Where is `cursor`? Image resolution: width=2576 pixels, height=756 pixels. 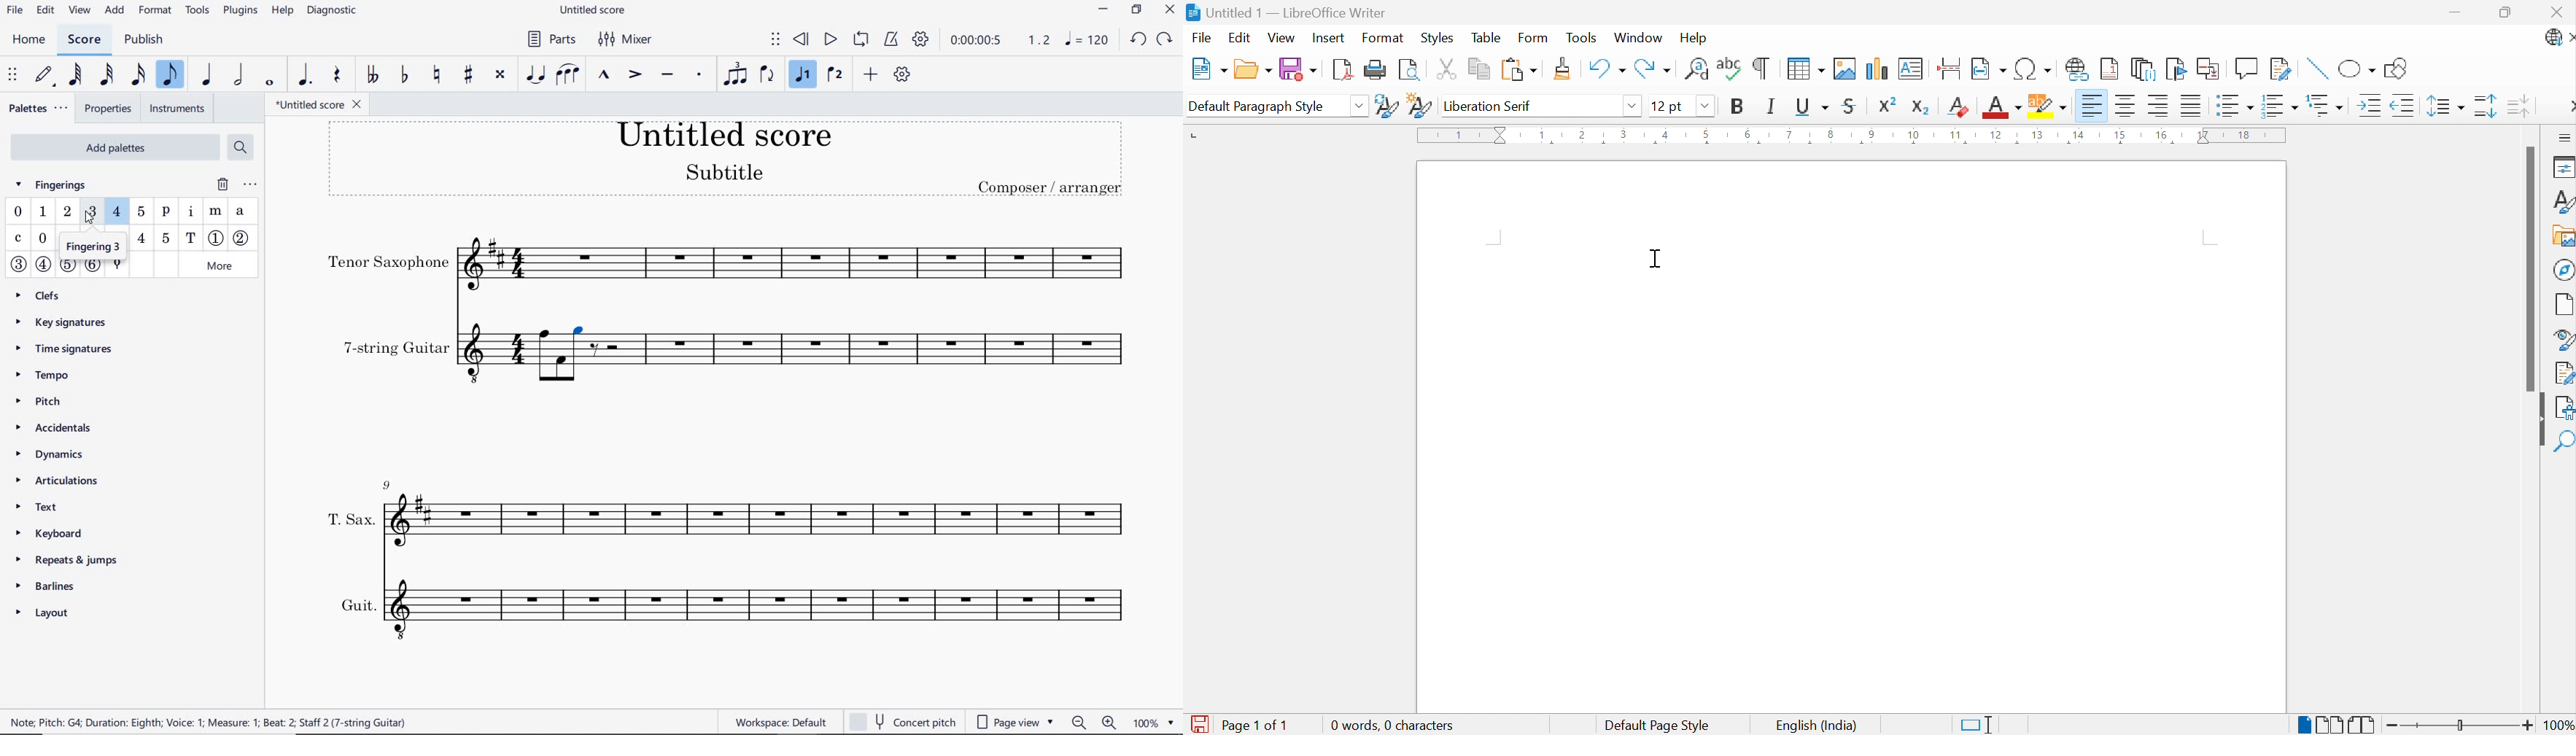
cursor is located at coordinates (88, 219).